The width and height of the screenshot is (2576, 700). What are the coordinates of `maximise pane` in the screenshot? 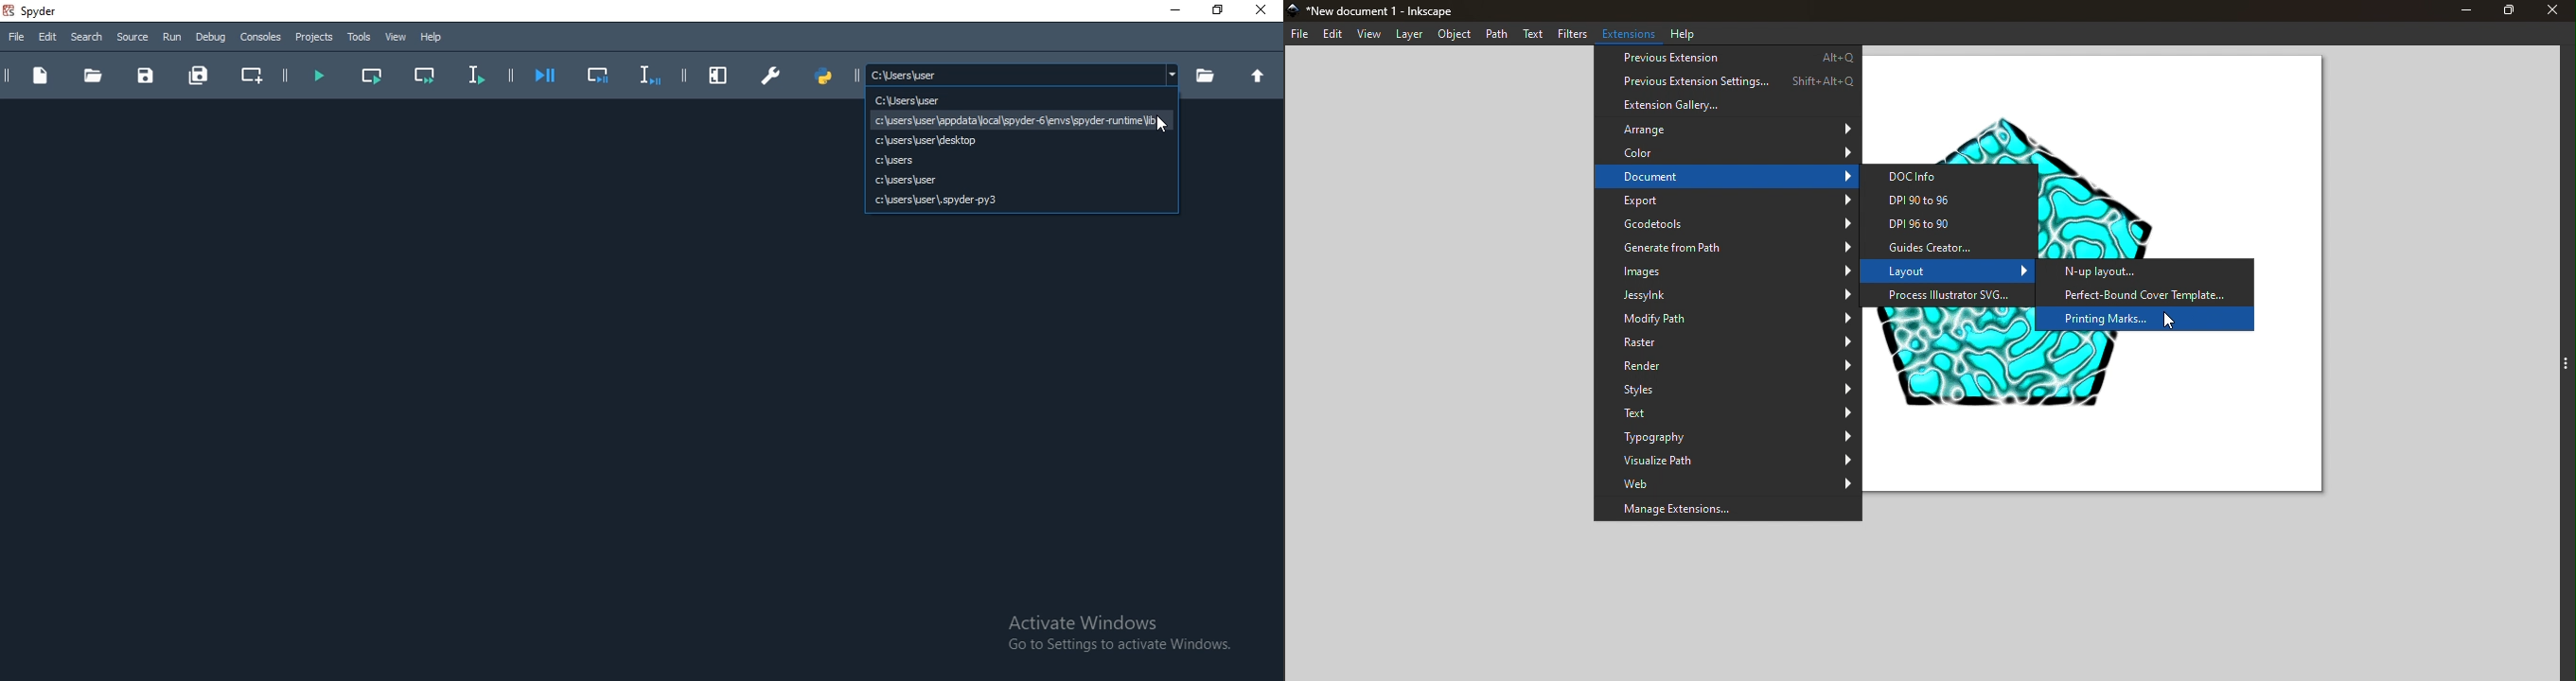 It's located at (720, 75).